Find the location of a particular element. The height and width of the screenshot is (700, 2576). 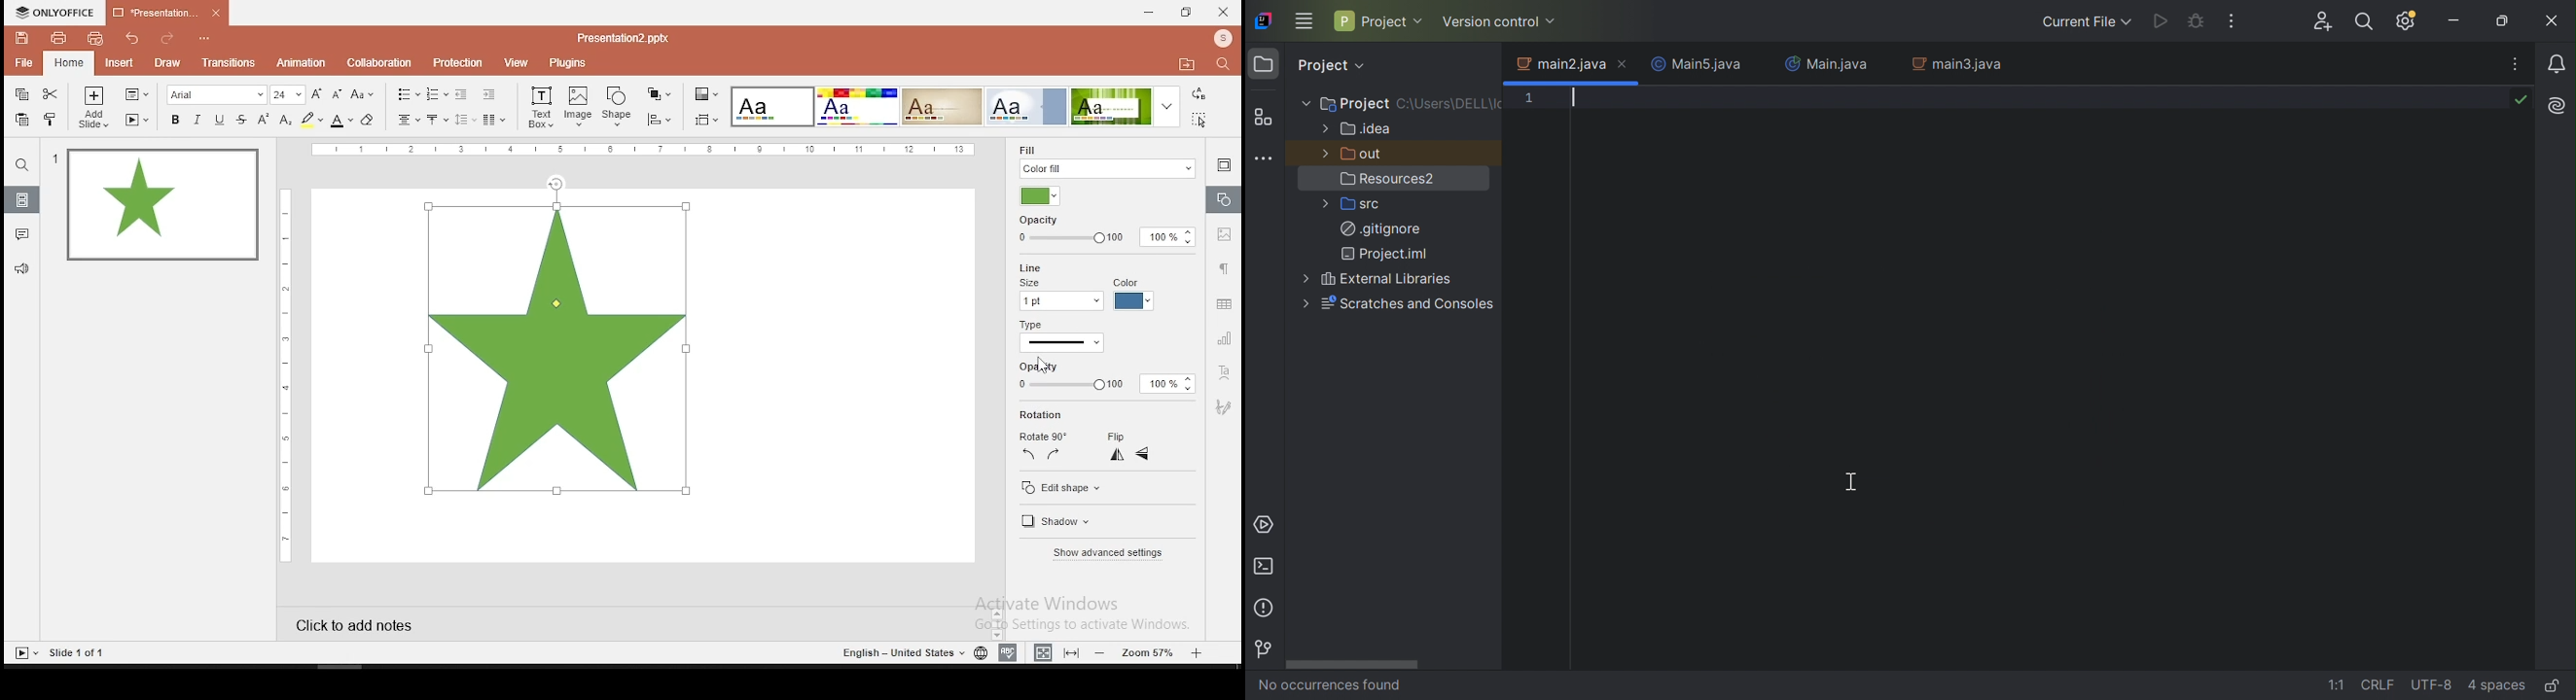

arrange shapes is located at coordinates (658, 94).